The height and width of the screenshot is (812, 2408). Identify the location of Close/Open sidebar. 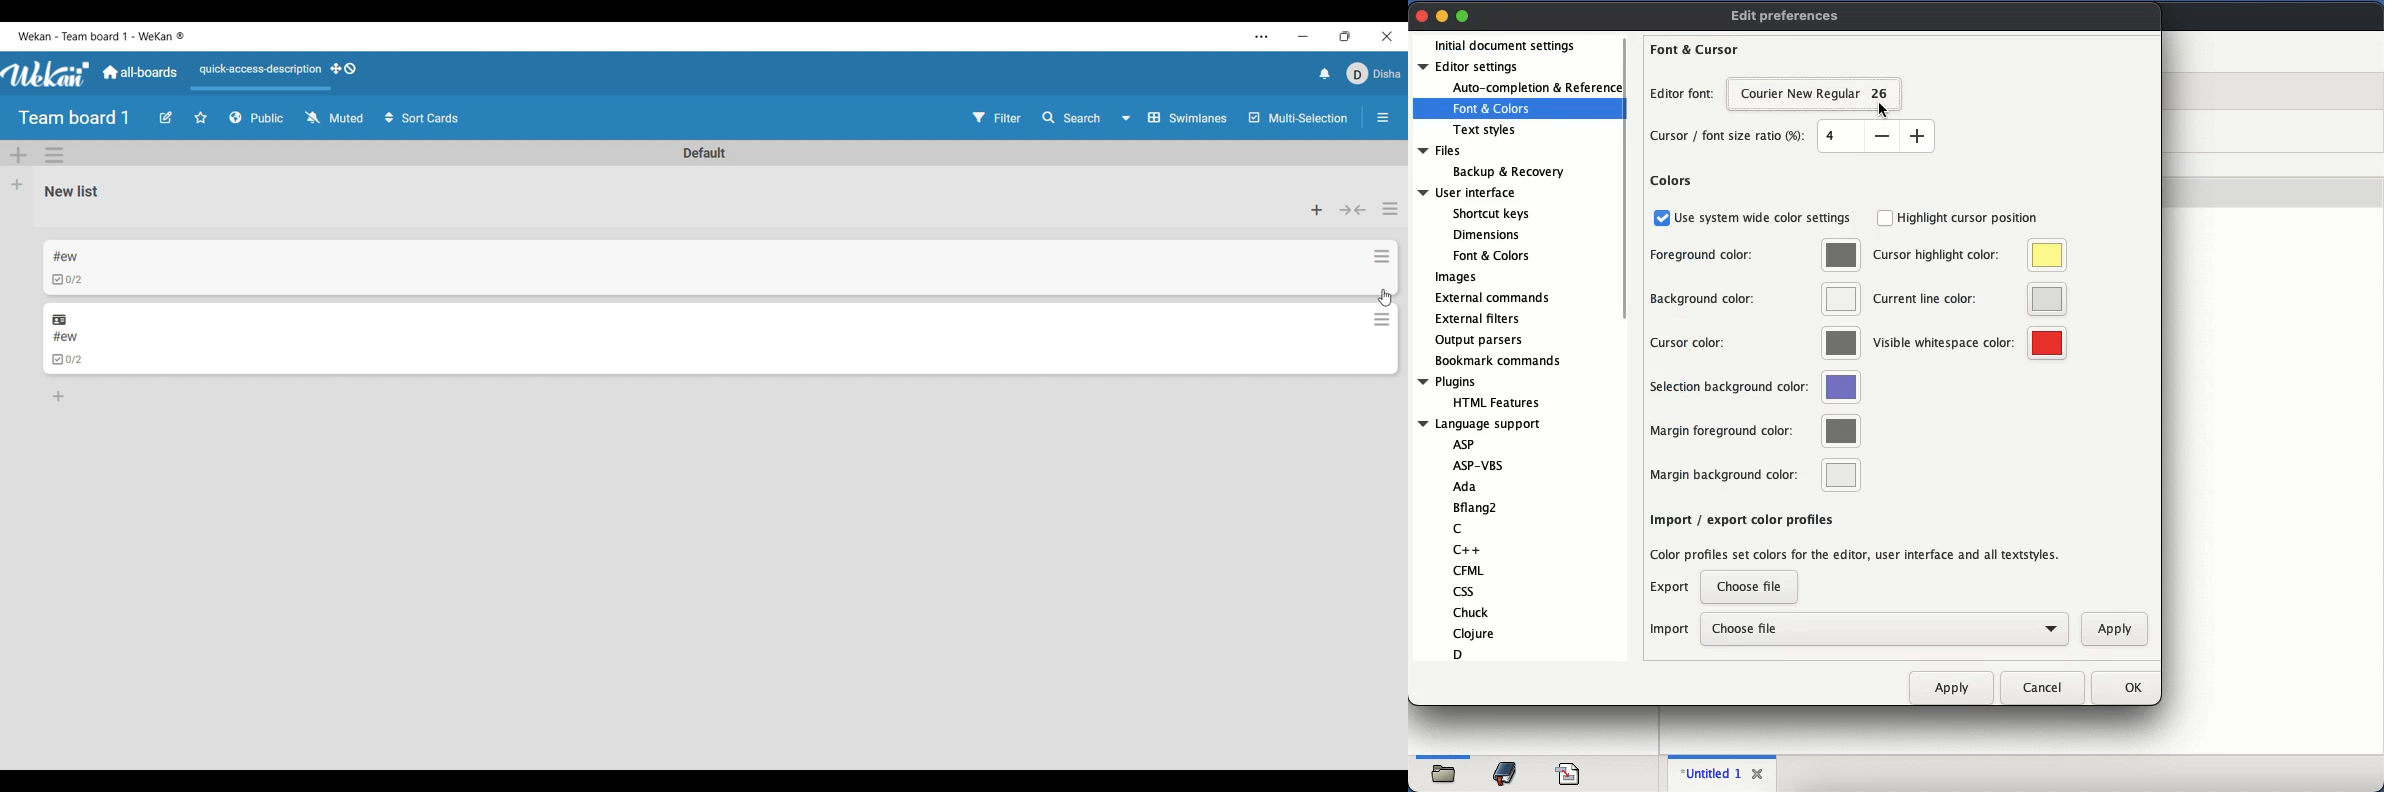
(1383, 118).